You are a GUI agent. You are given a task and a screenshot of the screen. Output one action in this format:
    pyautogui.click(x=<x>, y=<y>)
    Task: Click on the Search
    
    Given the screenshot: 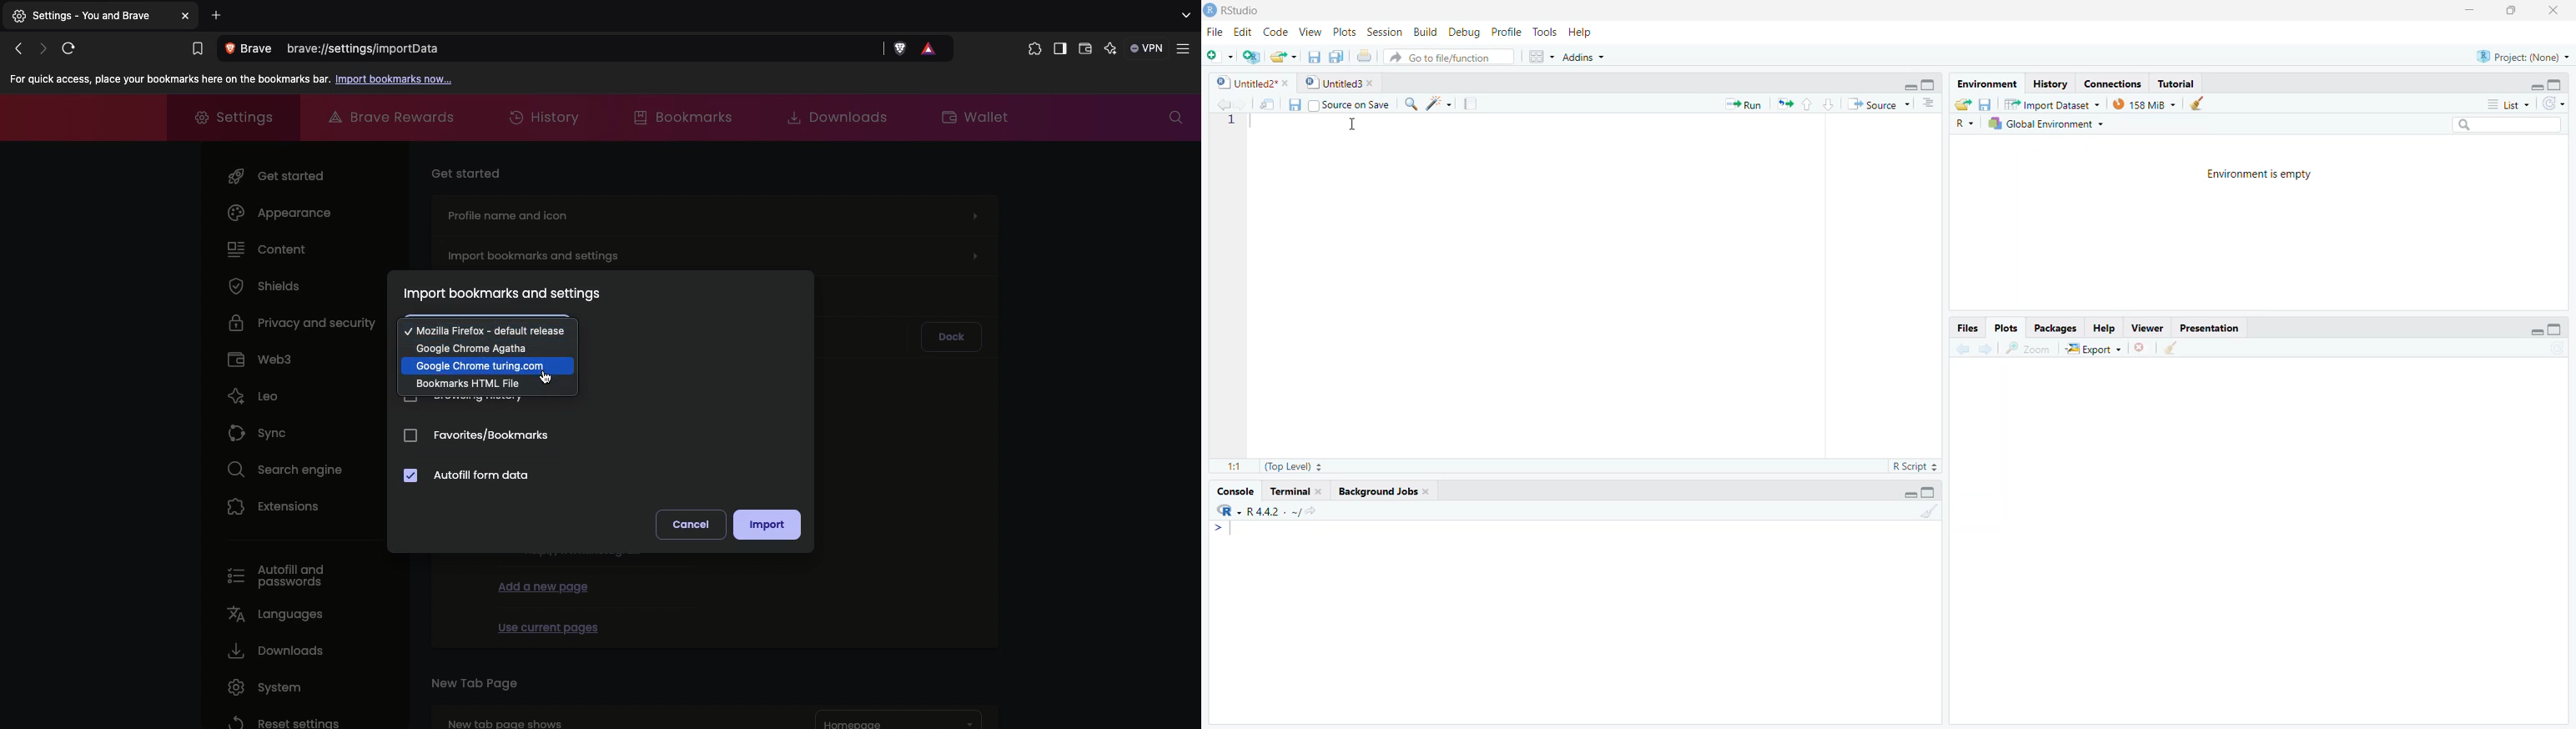 What is the action you would take?
    pyautogui.click(x=2512, y=122)
    